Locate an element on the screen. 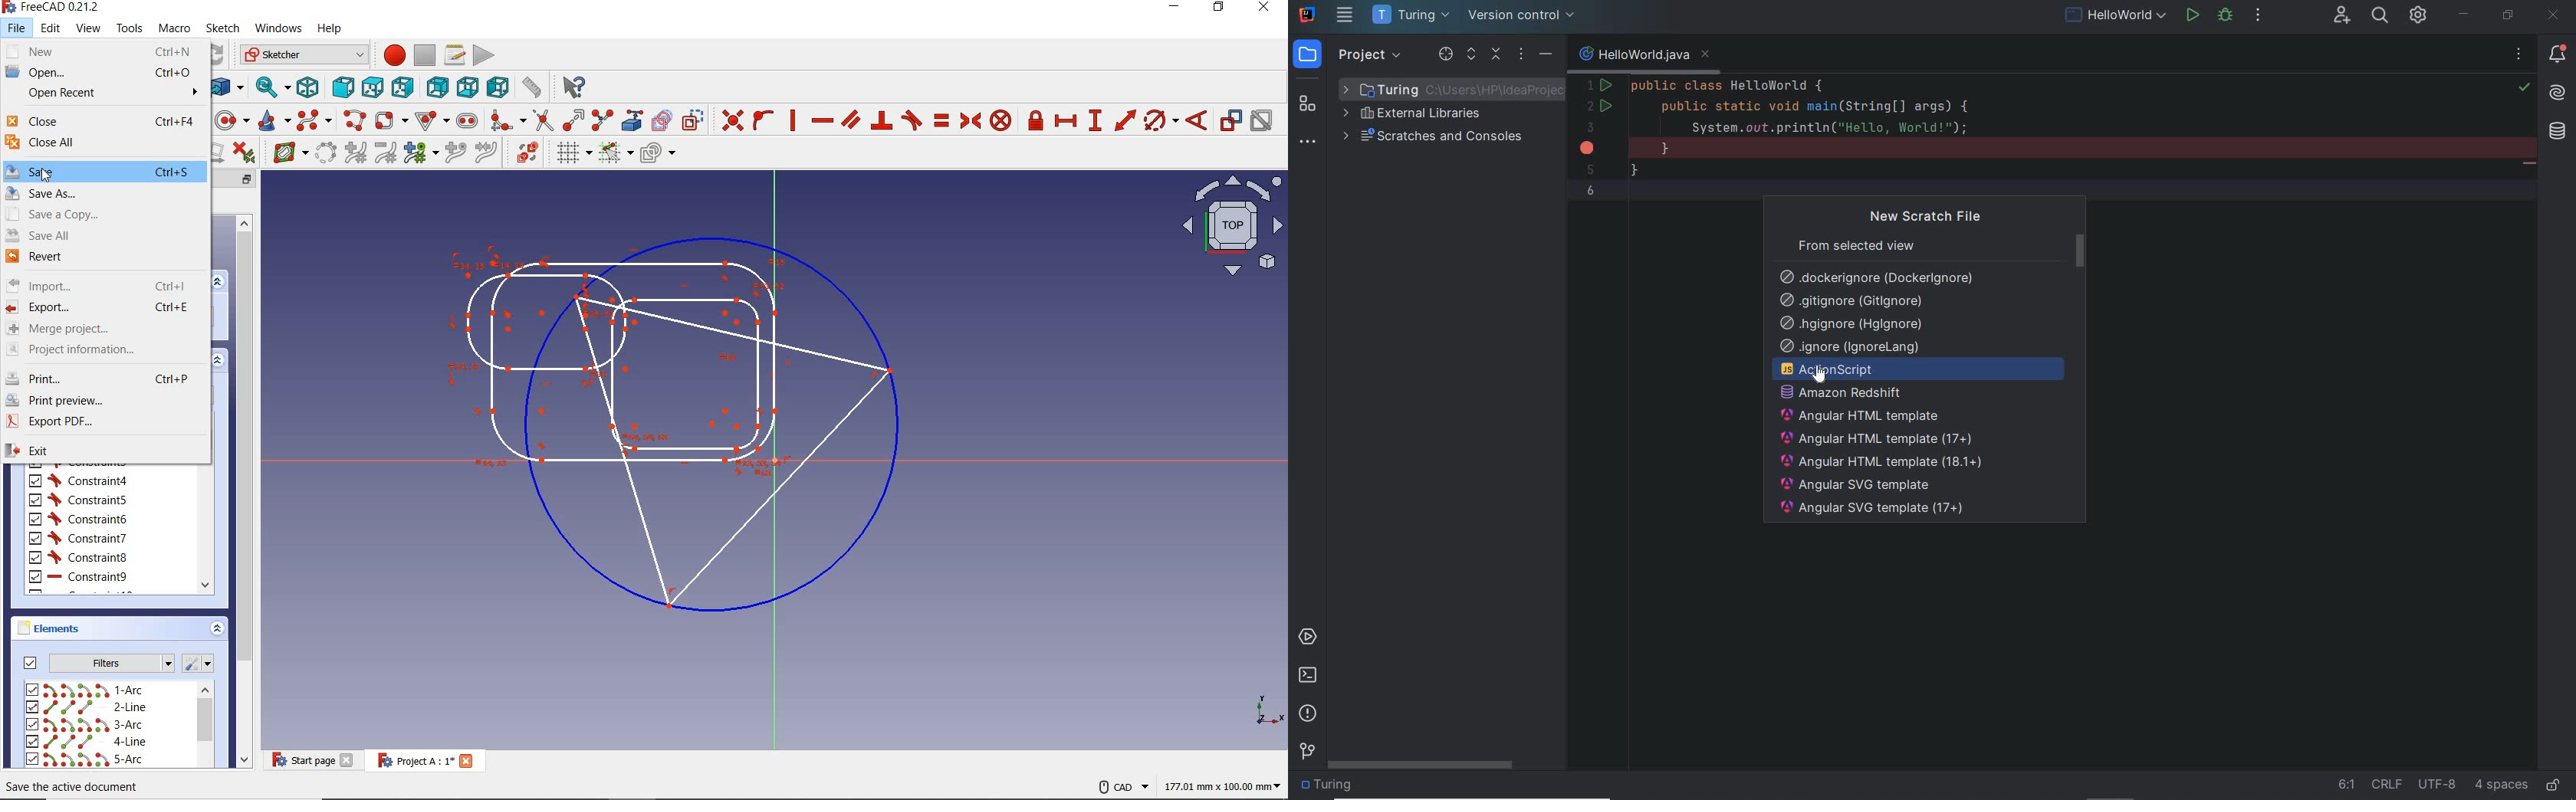 The image size is (2576, 812). make file ready only is located at coordinates (2552, 785).